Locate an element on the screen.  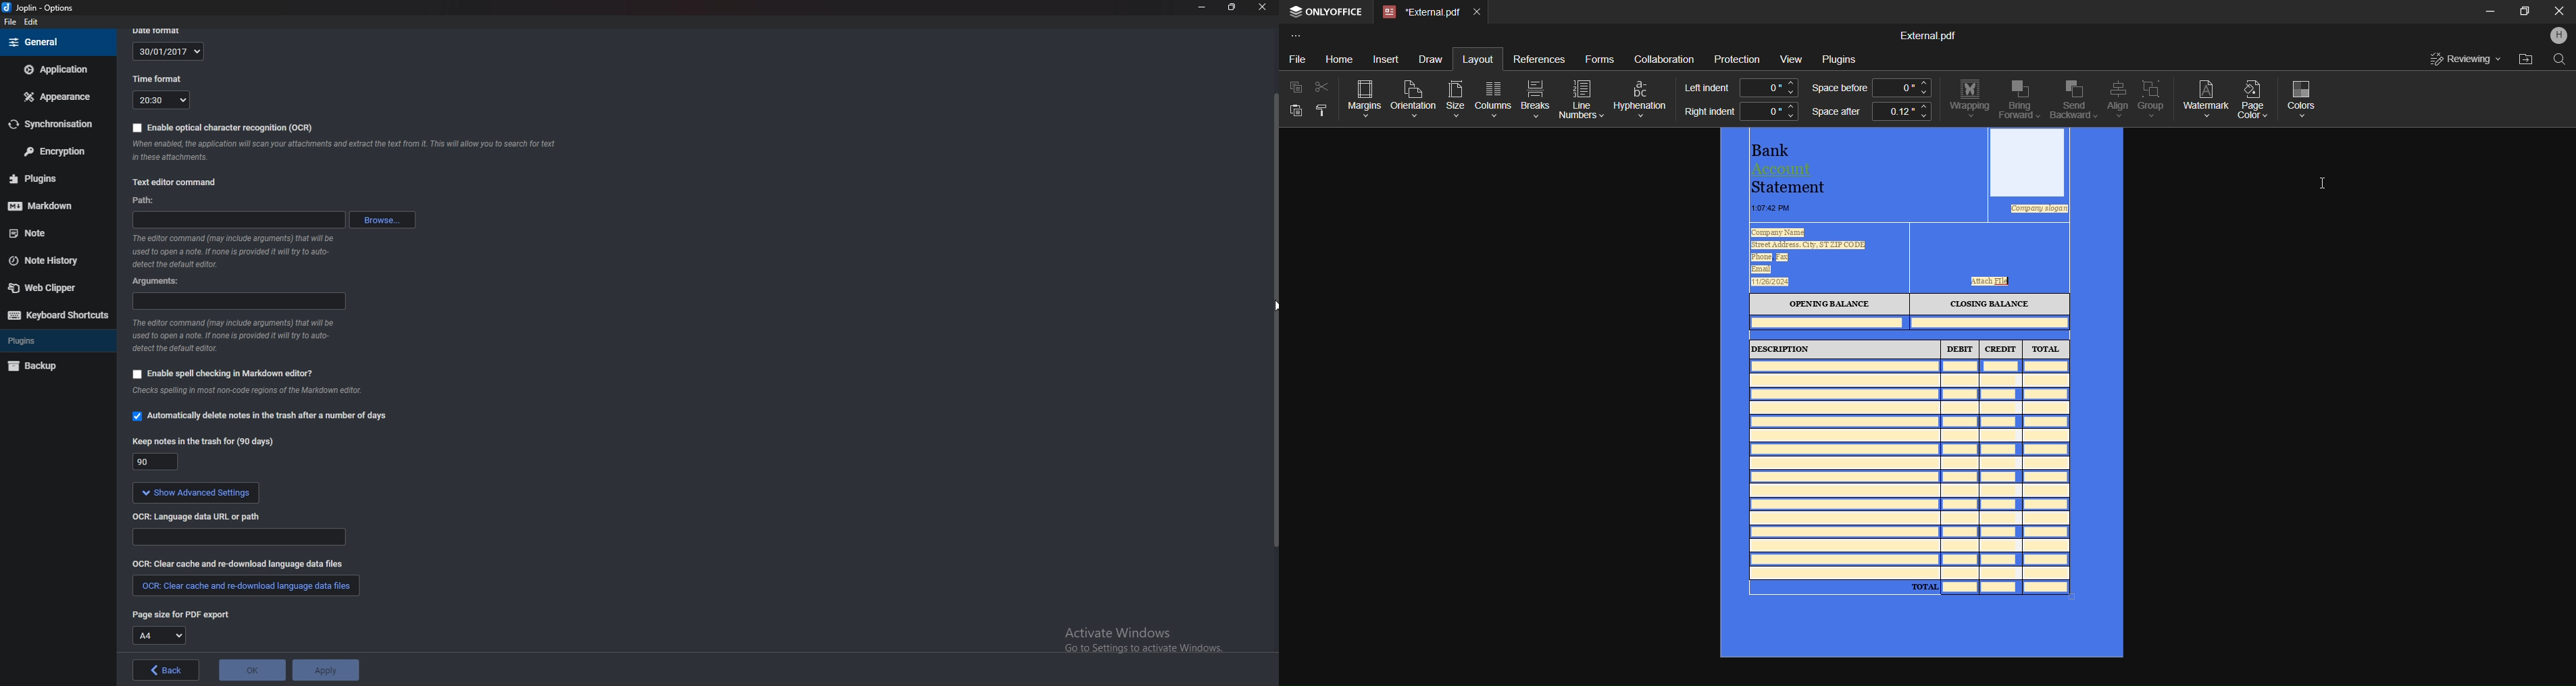
date format is located at coordinates (162, 29).